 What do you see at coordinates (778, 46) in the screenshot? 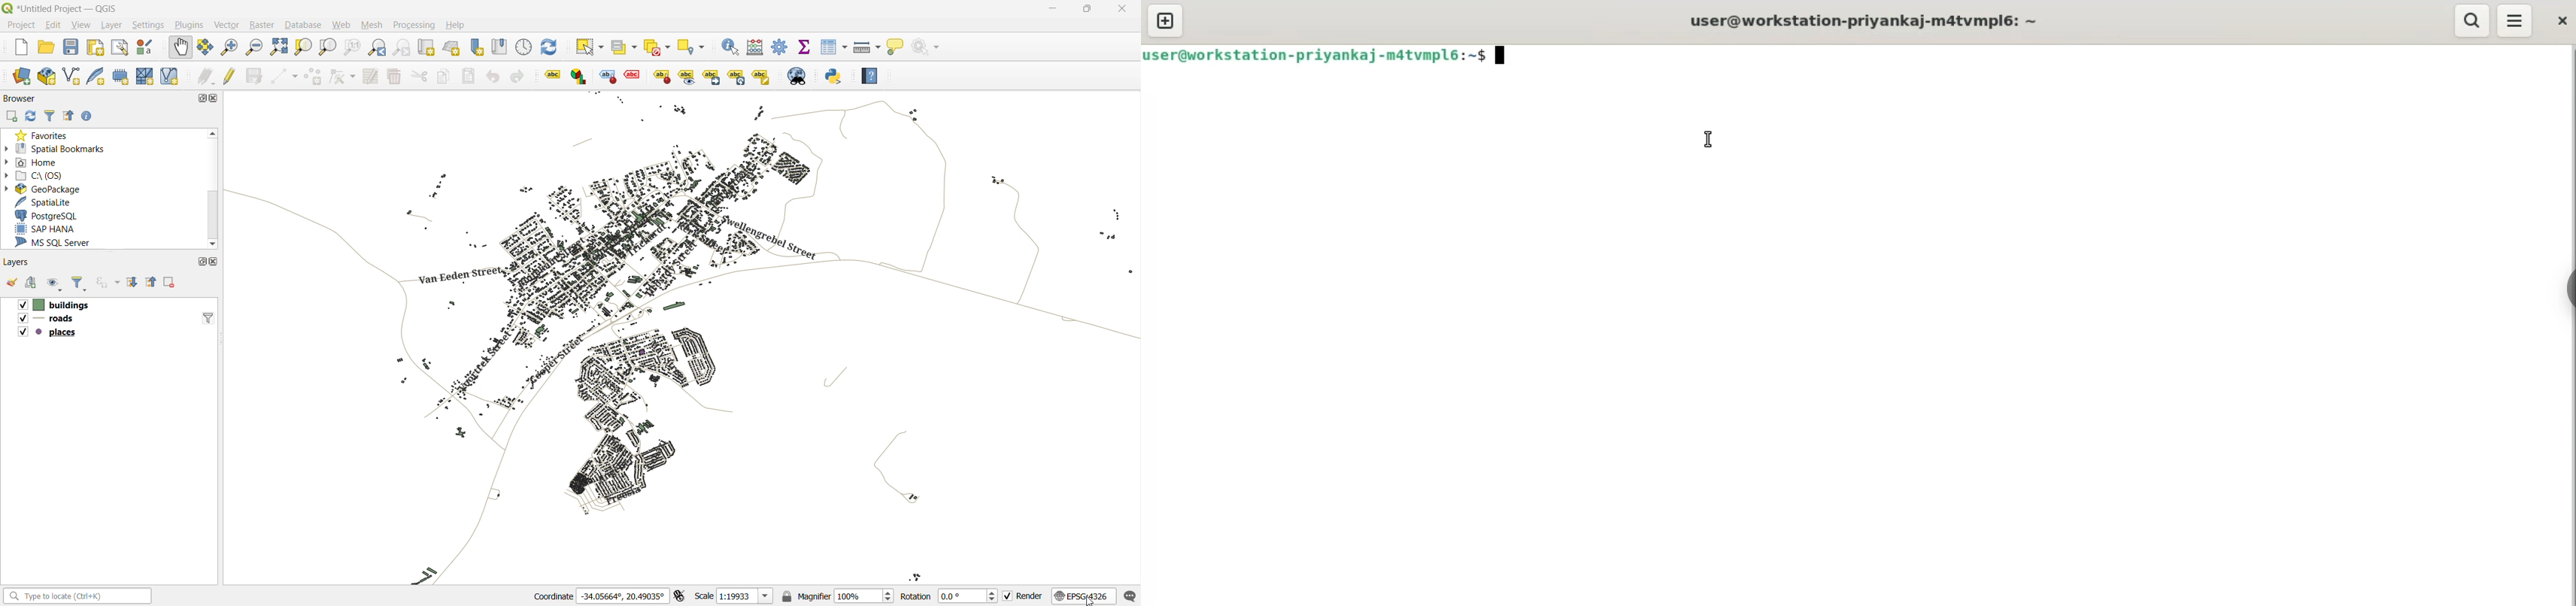
I see `toolbox` at bounding box center [778, 46].